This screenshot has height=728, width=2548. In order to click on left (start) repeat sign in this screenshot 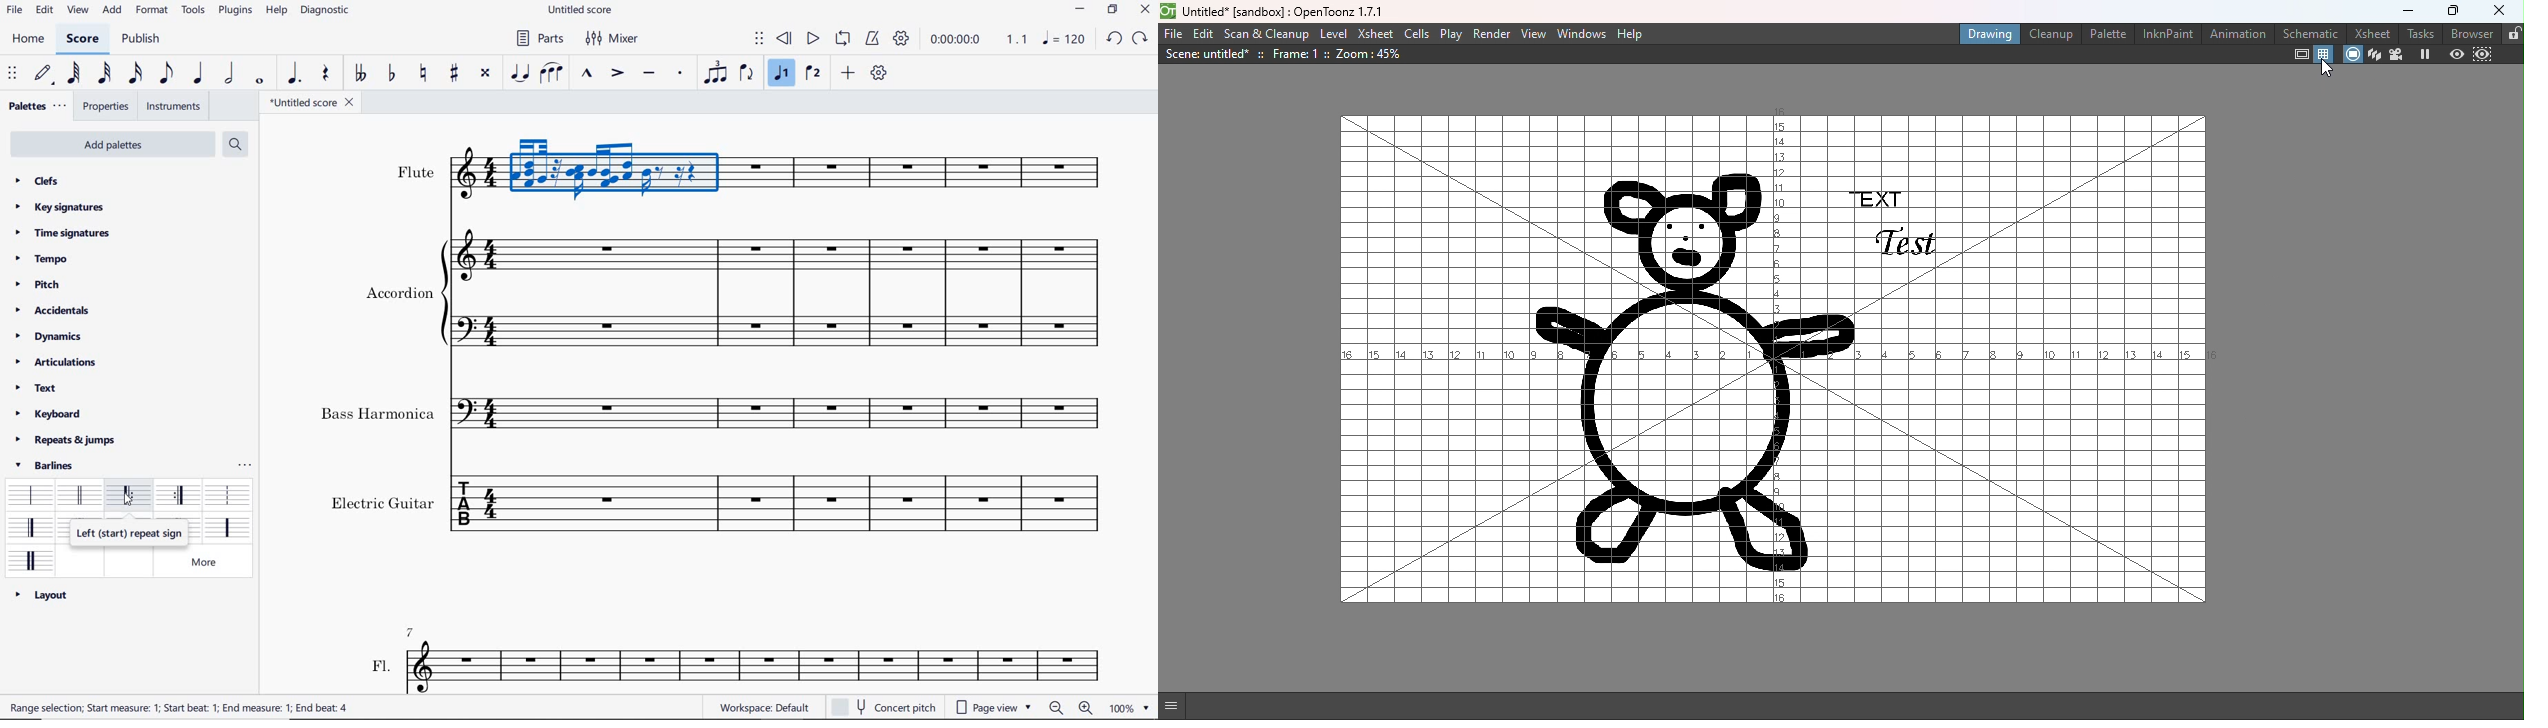, I will do `click(128, 533)`.